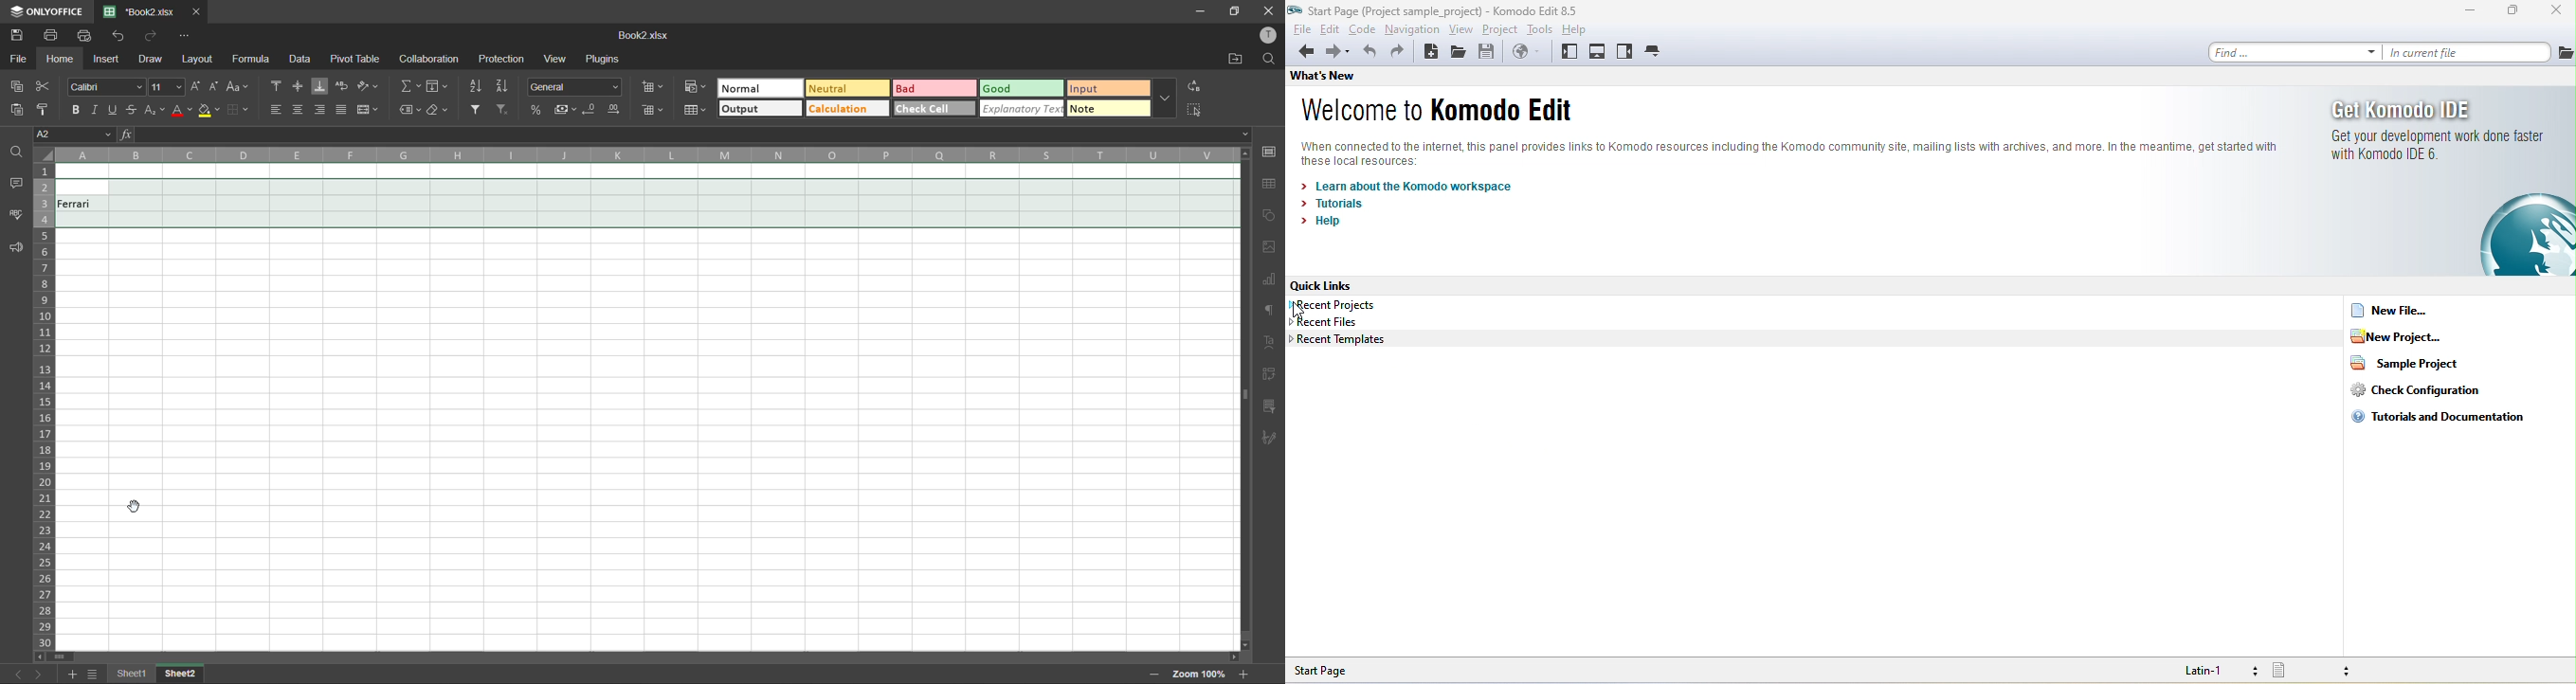 This screenshot has height=700, width=2576. Describe the element at coordinates (478, 86) in the screenshot. I see `sort ascending` at that location.